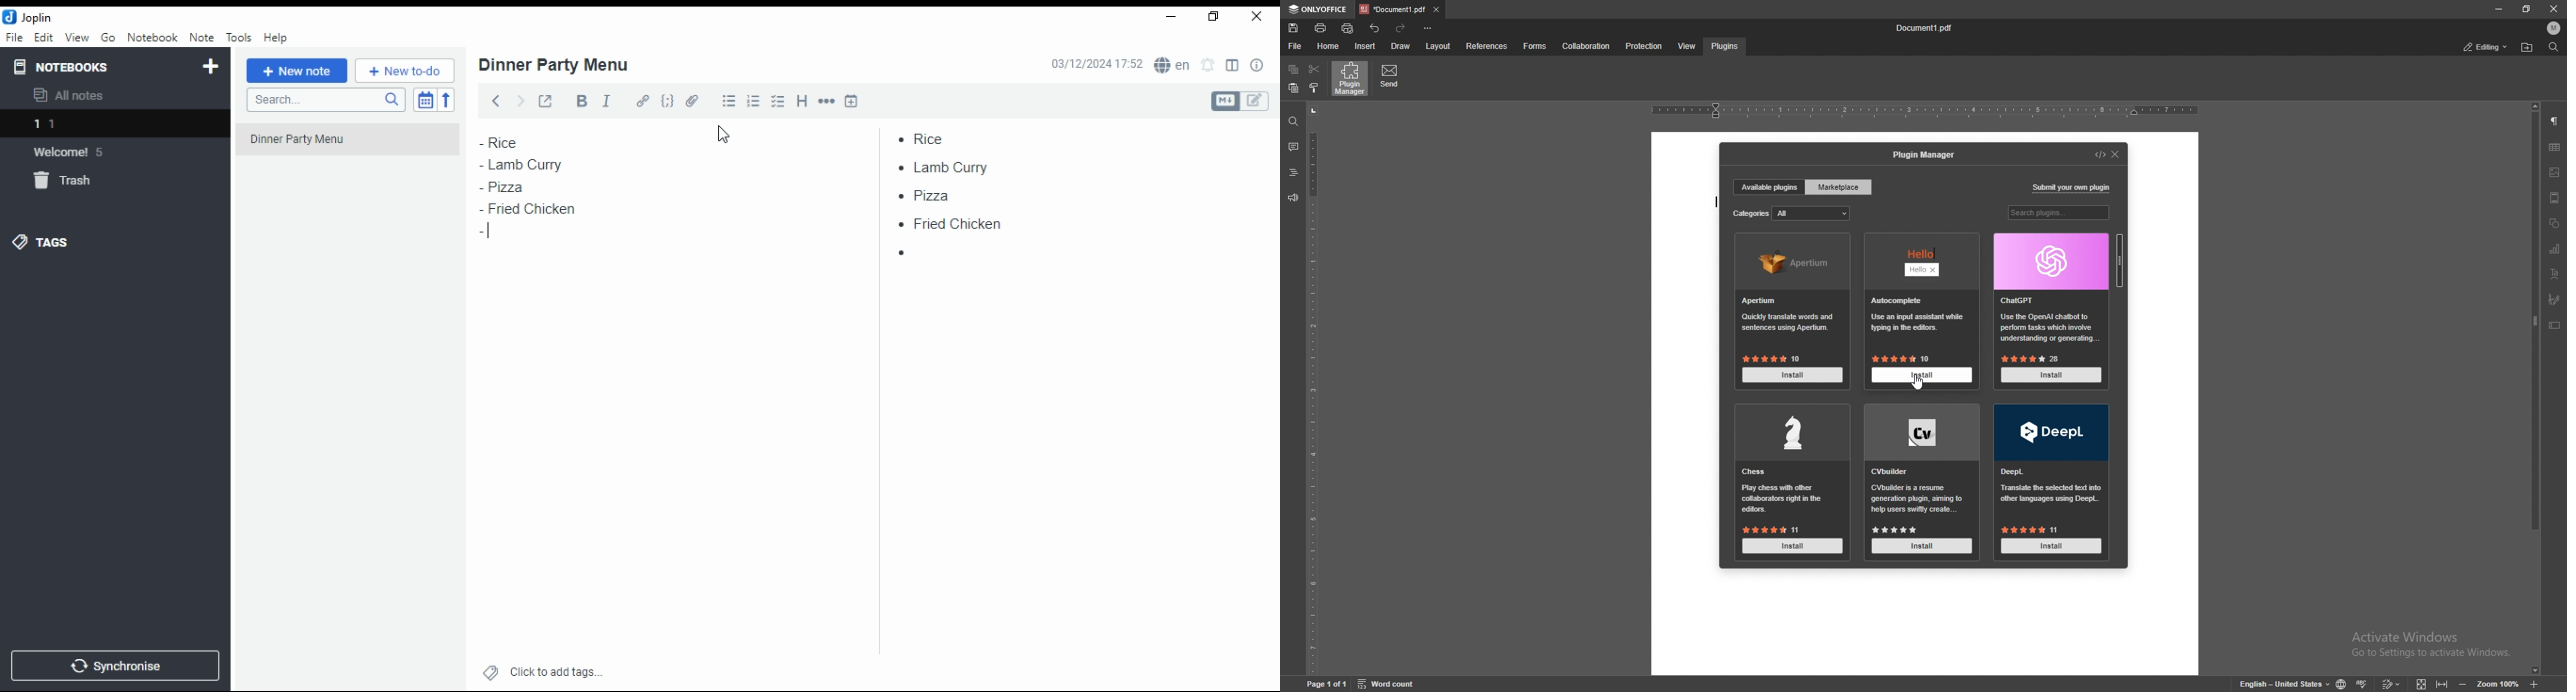 The height and width of the screenshot is (700, 2576). Describe the element at coordinates (642, 102) in the screenshot. I see `hyperlink` at that location.